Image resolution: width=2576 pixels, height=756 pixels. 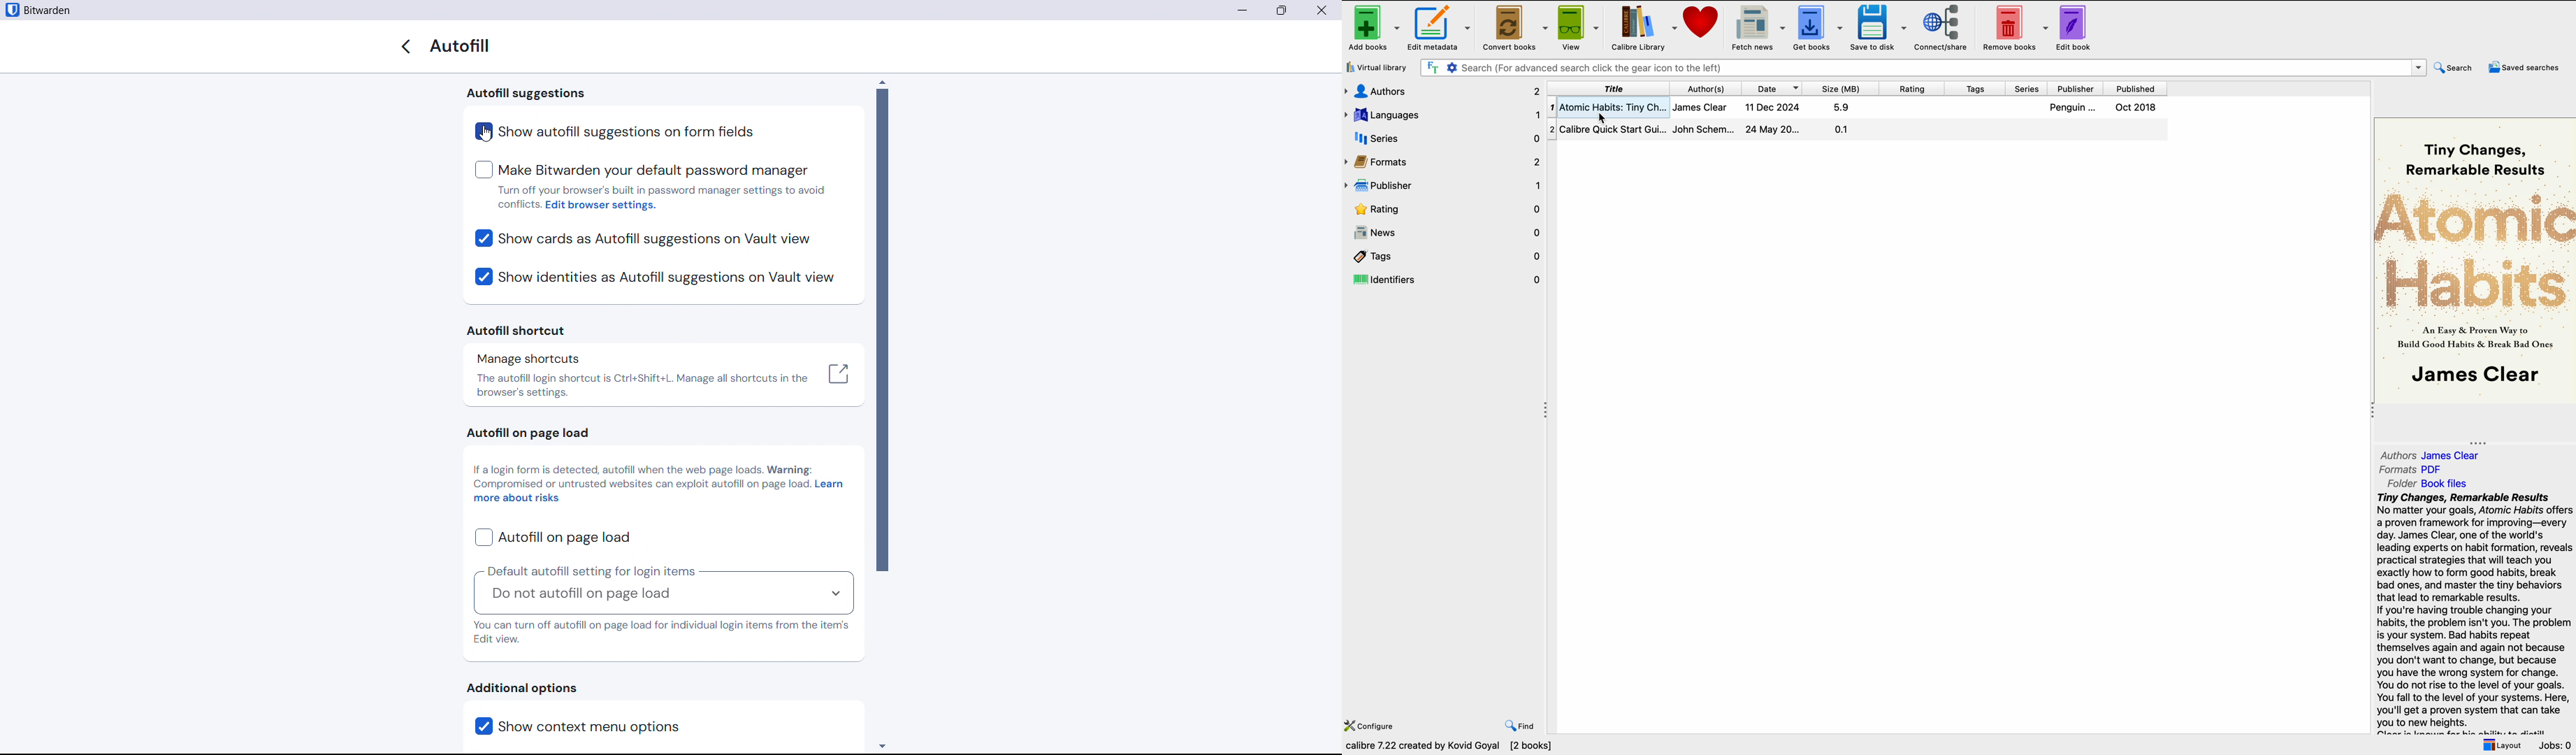 I want to click on click on the first book, so click(x=1856, y=107).